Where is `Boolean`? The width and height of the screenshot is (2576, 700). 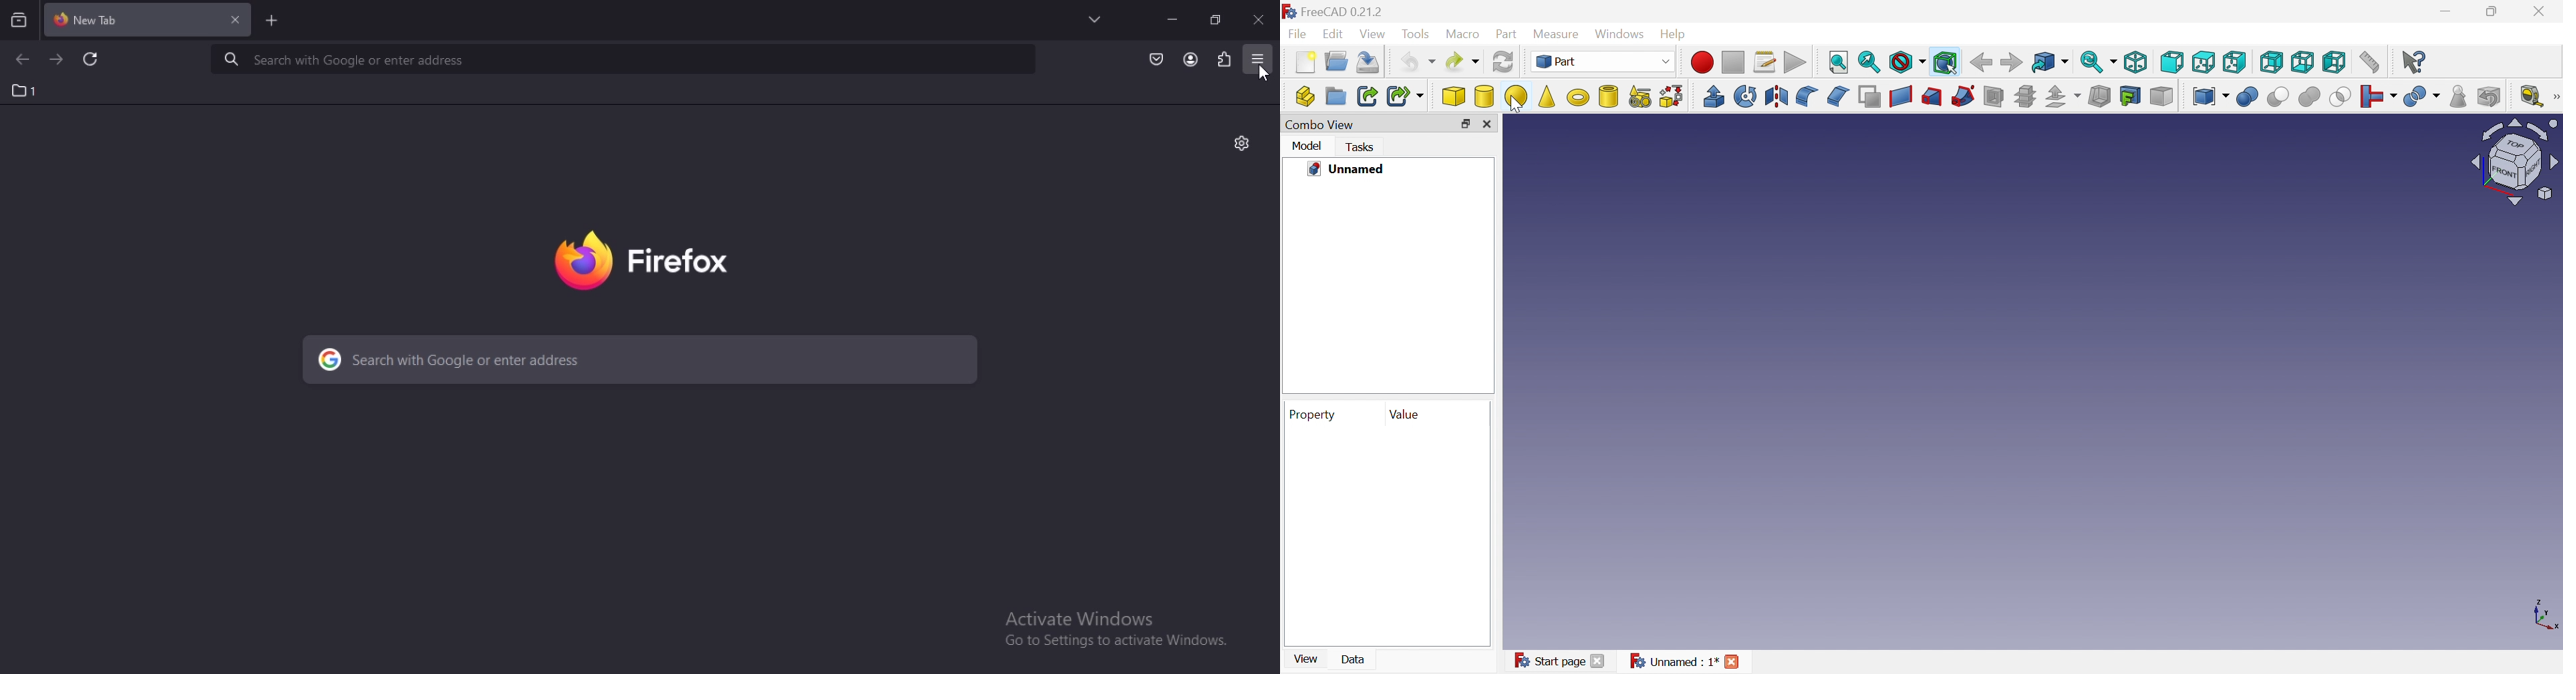 Boolean is located at coordinates (2247, 96).